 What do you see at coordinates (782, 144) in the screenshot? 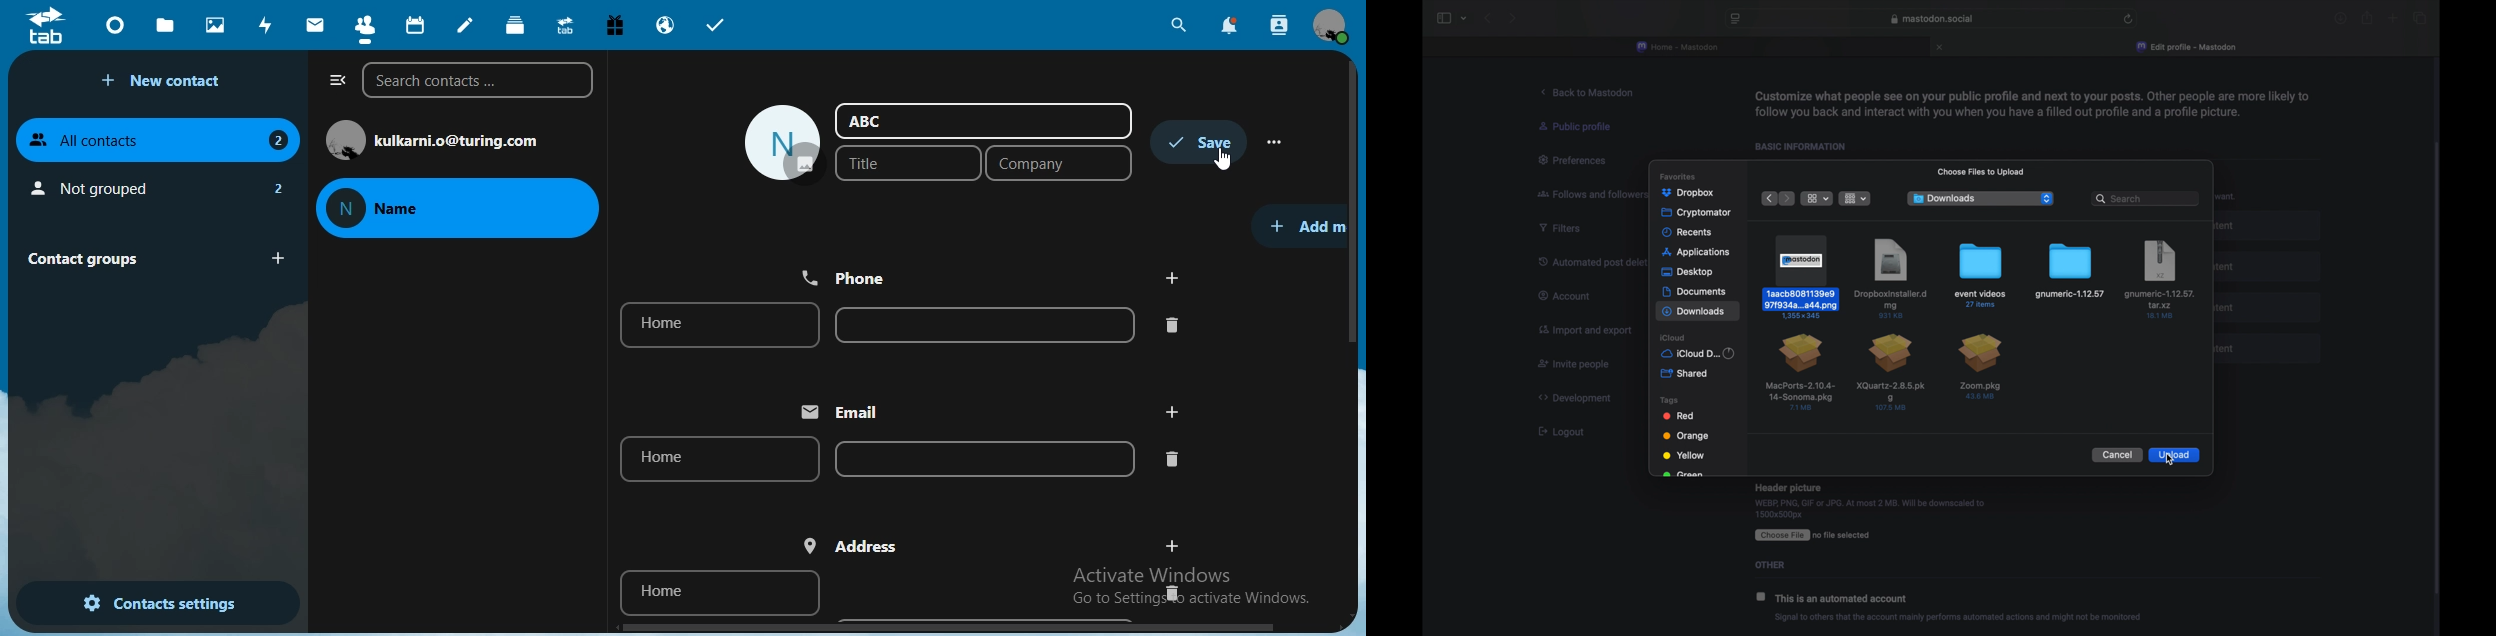
I see `image` at bounding box center [782, 144].